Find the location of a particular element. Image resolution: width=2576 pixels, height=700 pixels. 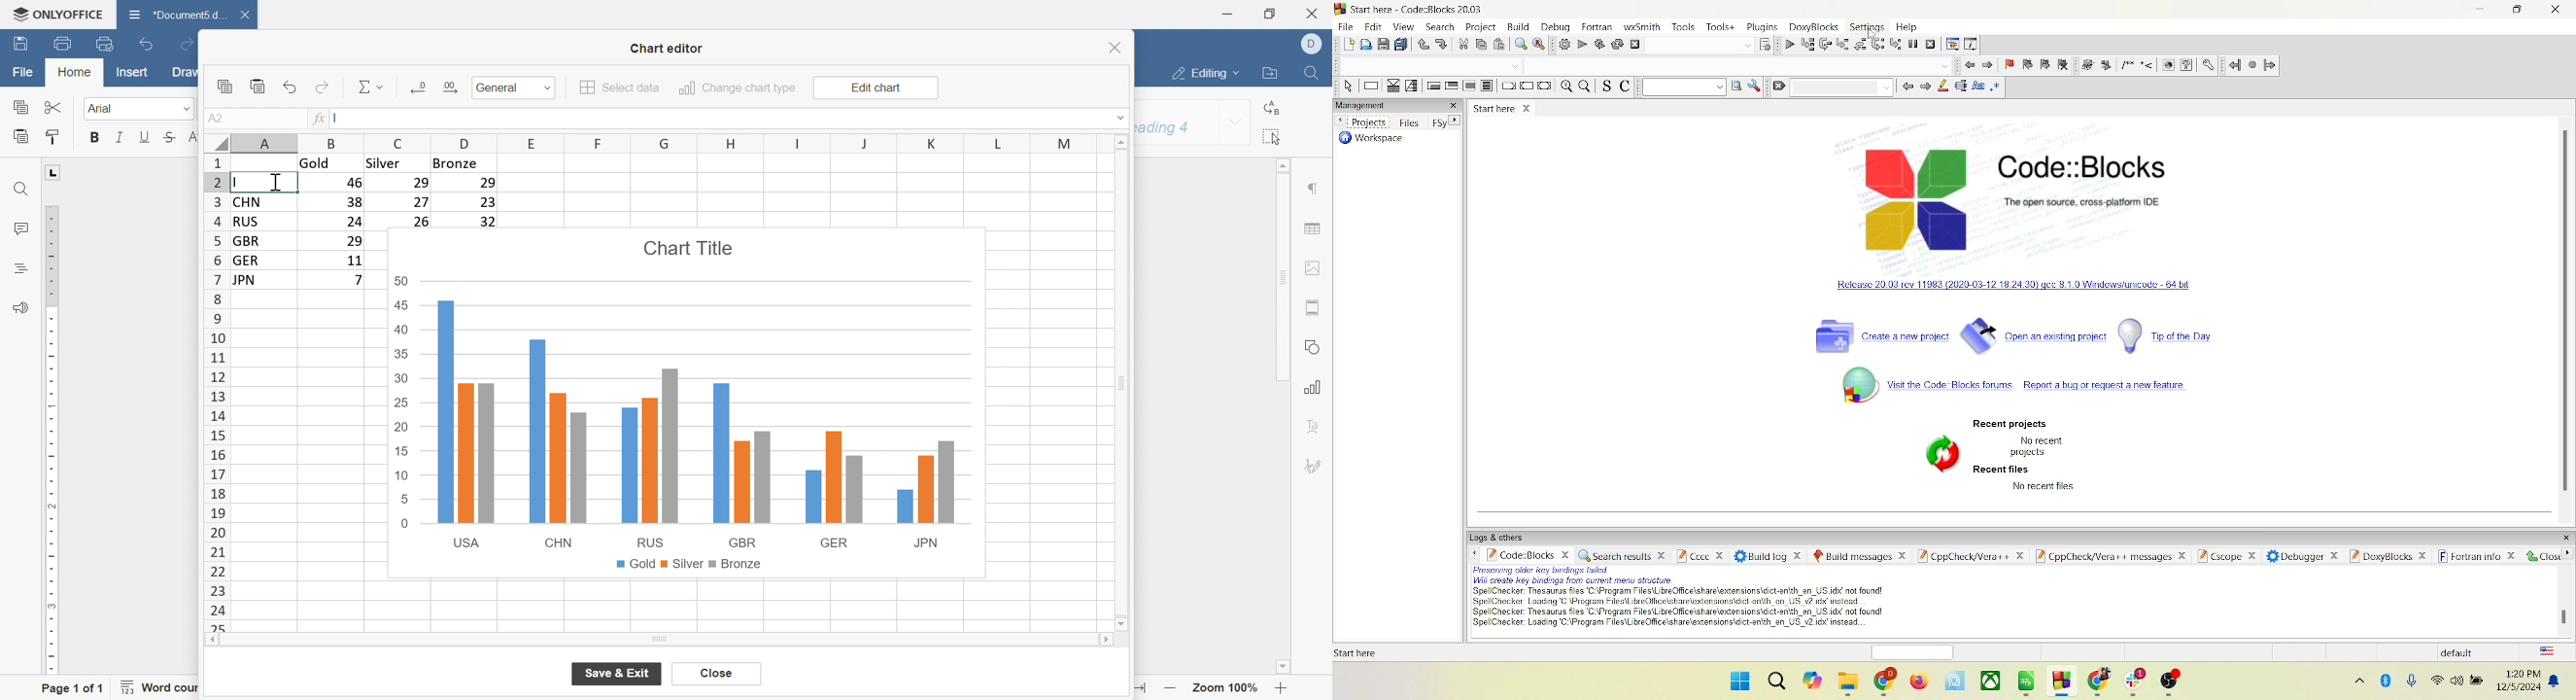

paragraph settings is located at coordinates (1313, 188).